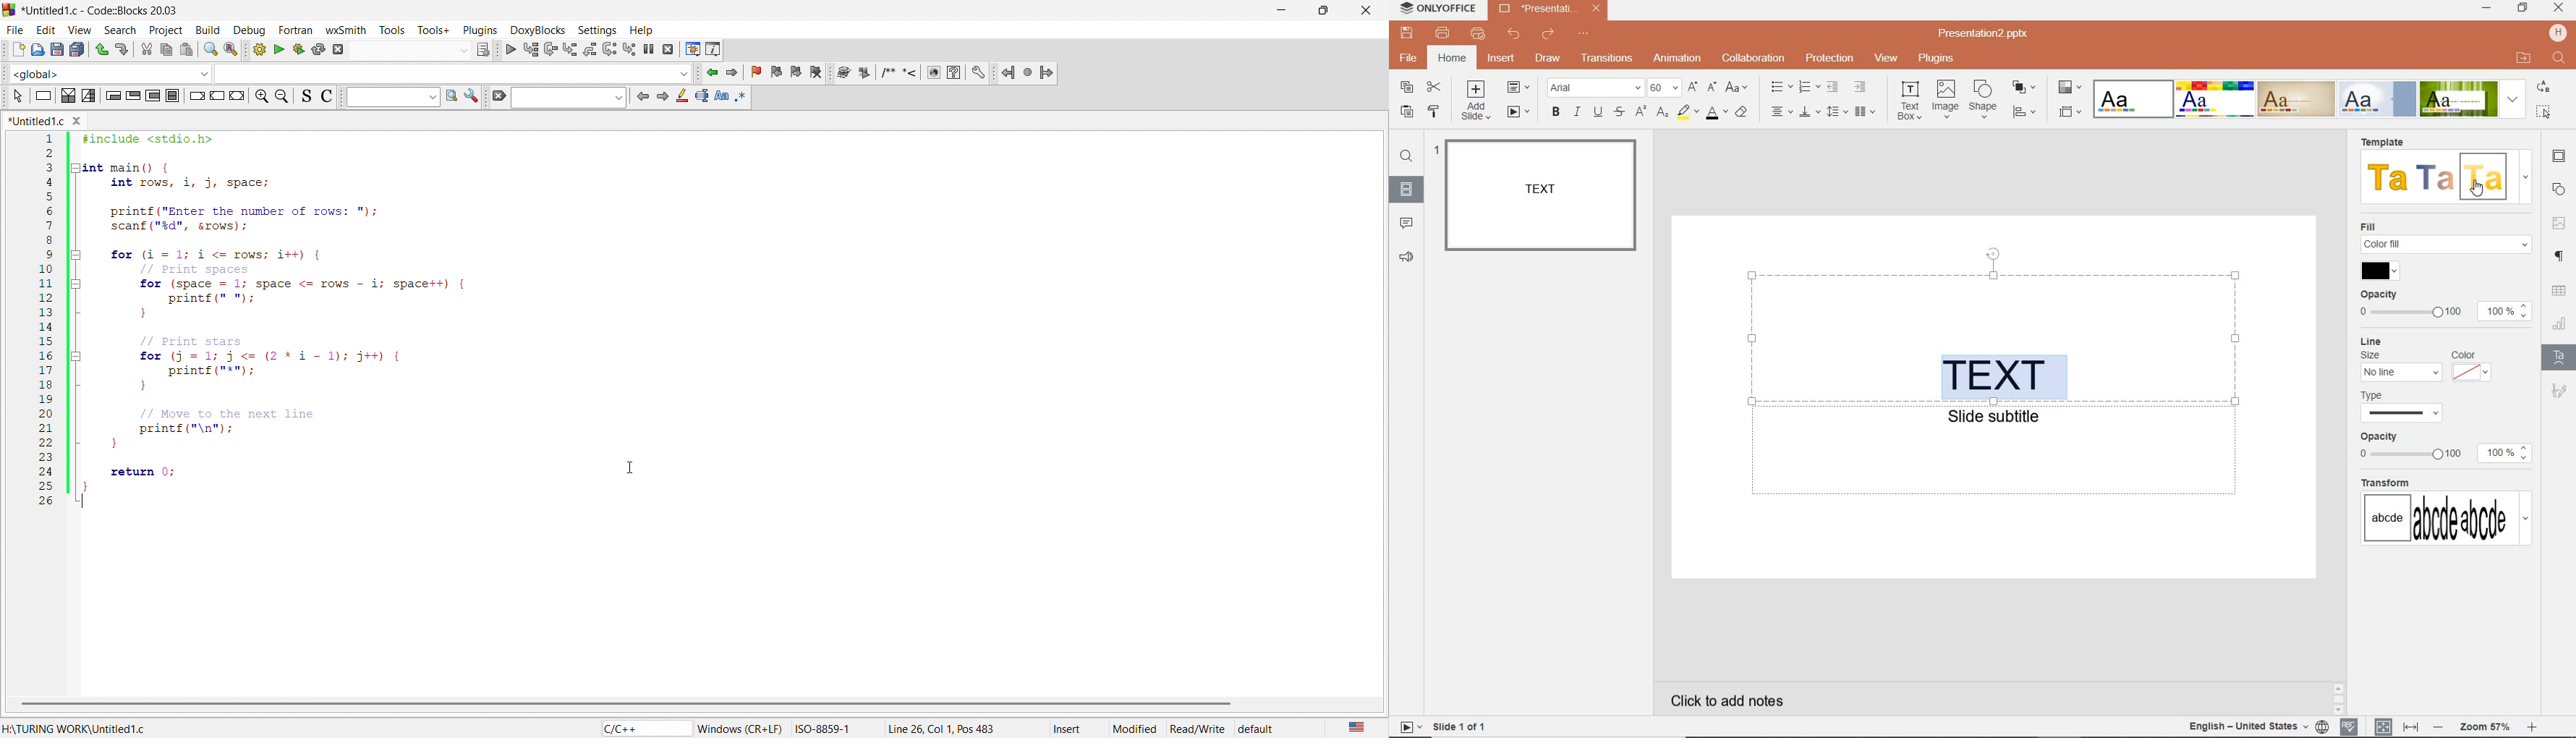  I want to click on template, so click(2390, 177).